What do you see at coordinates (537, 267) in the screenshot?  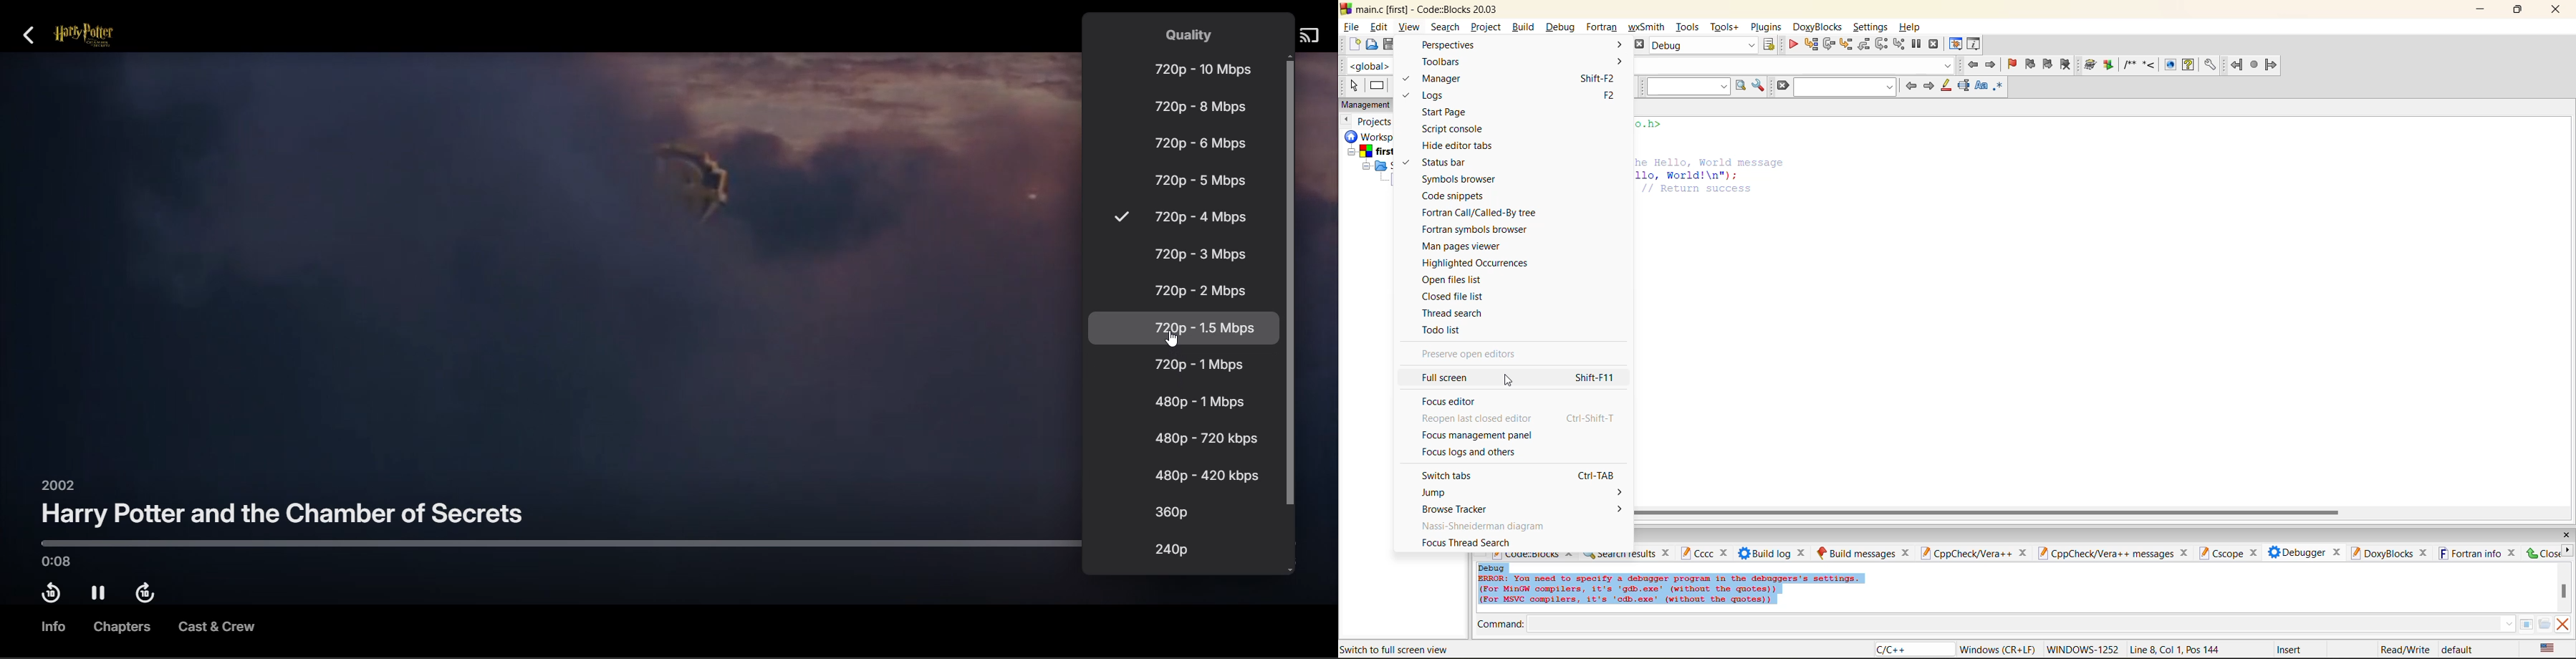 I see `Movie Frame` at bounding box center [537, 267].